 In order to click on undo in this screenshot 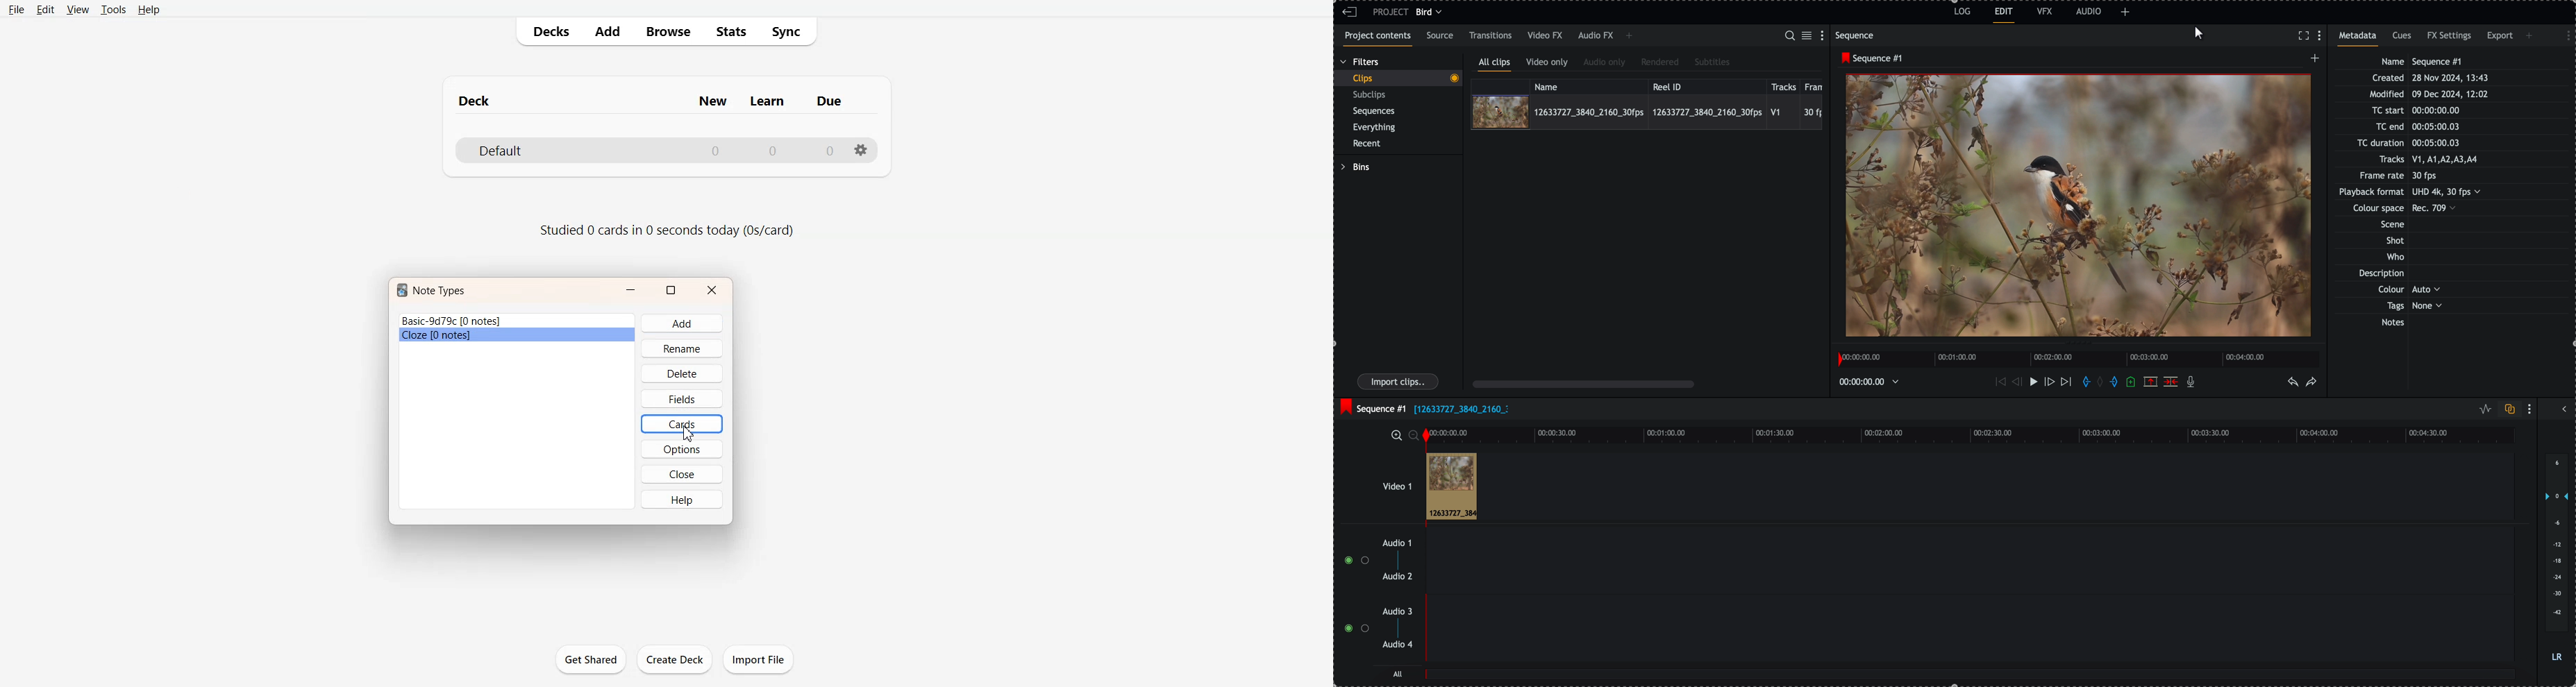, I will do `click(2294, 383)`.